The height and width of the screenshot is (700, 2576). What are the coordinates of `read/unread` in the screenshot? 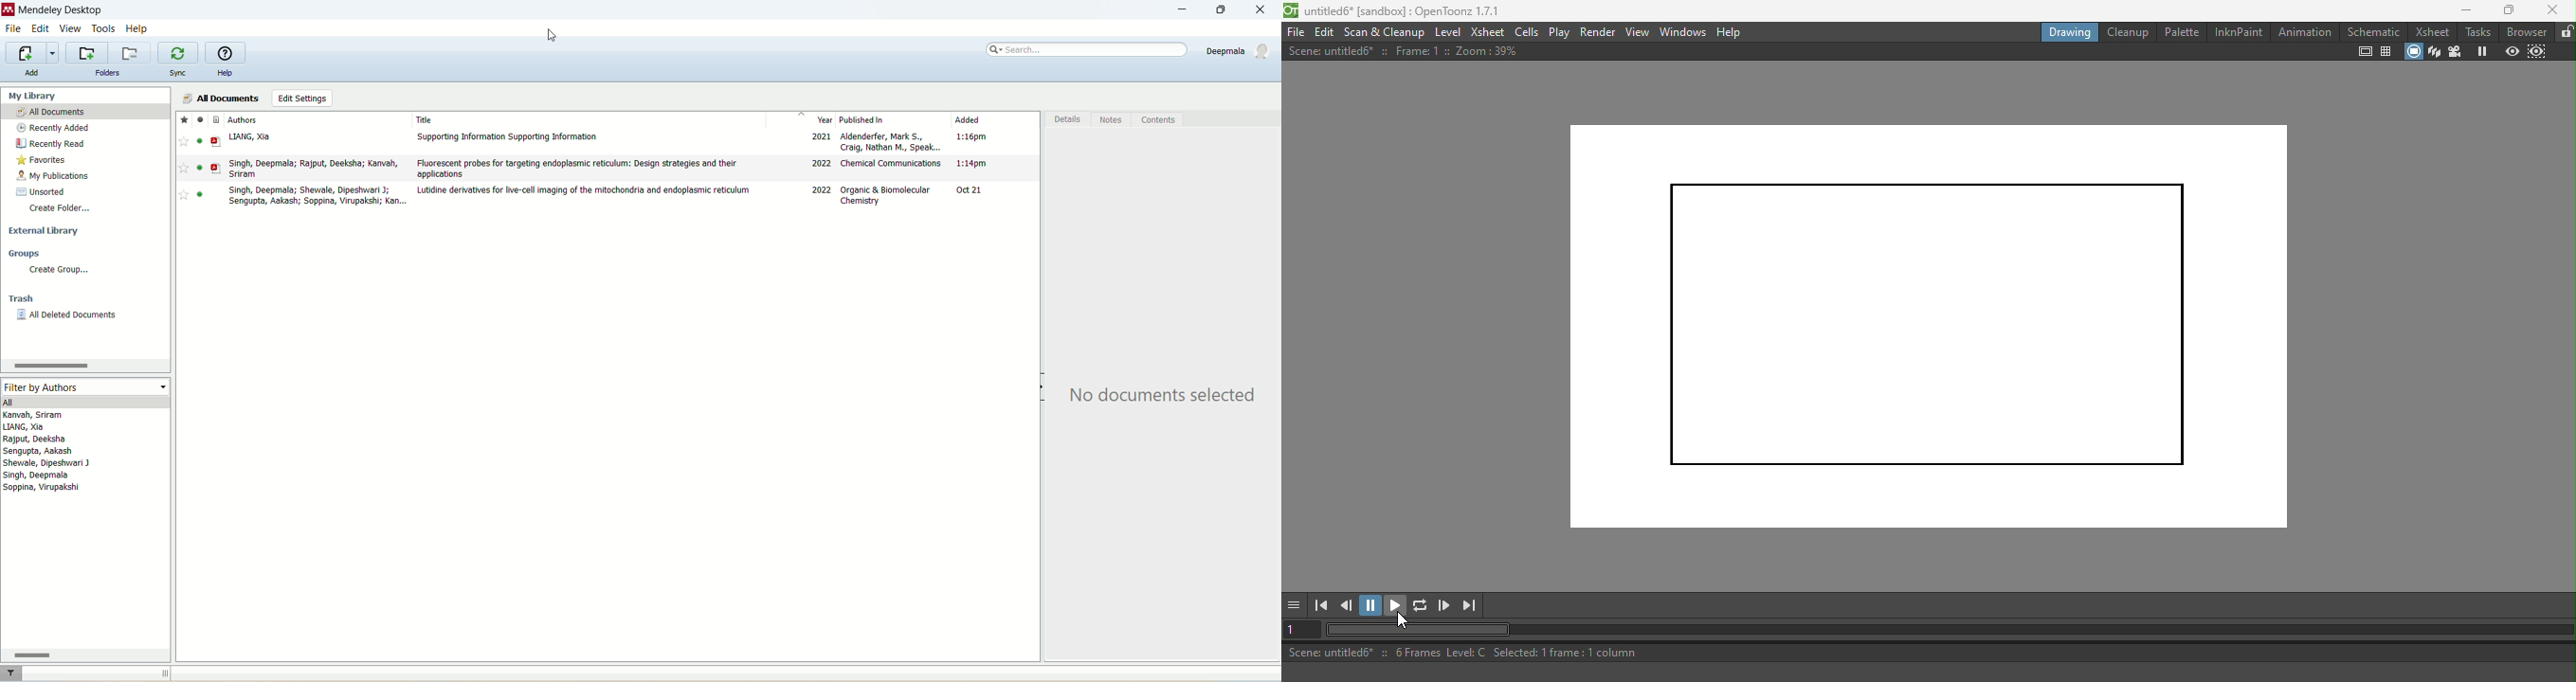 It's located at (198, 140).